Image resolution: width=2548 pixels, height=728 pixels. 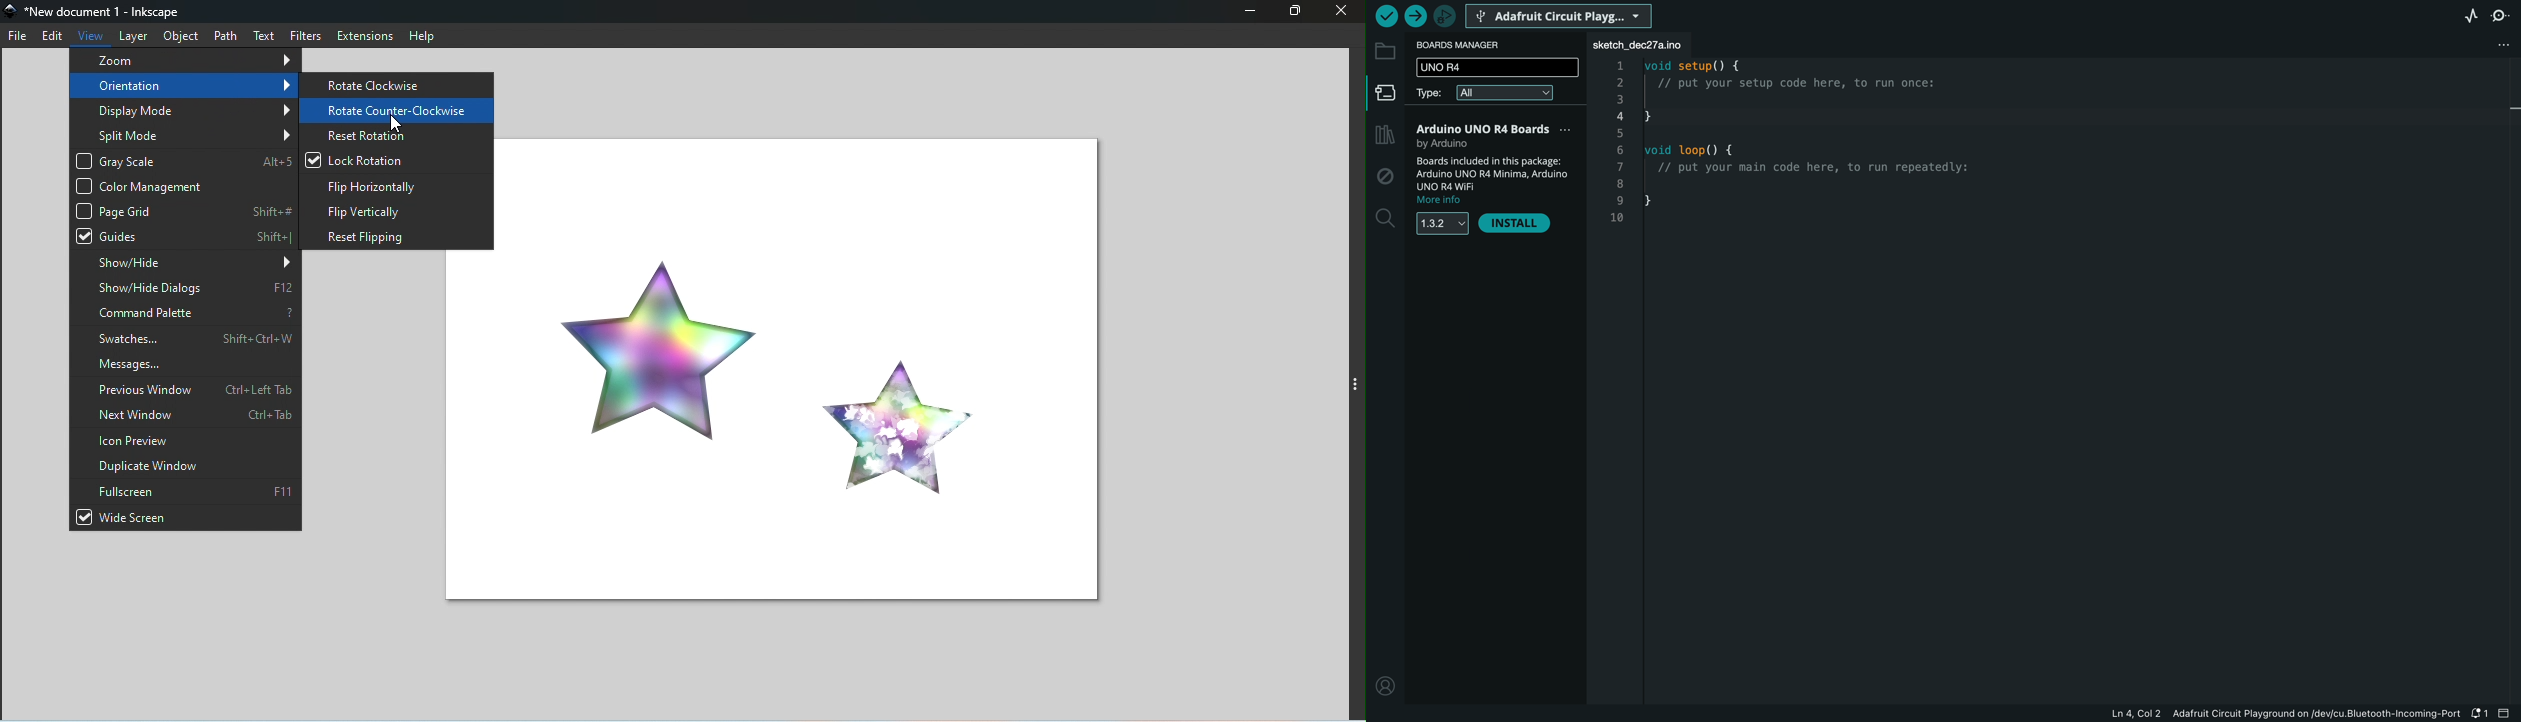 What do you see at coordinates (186, 312) in the screenshot?
I see `Command palette` at bounding box center [186, 312].